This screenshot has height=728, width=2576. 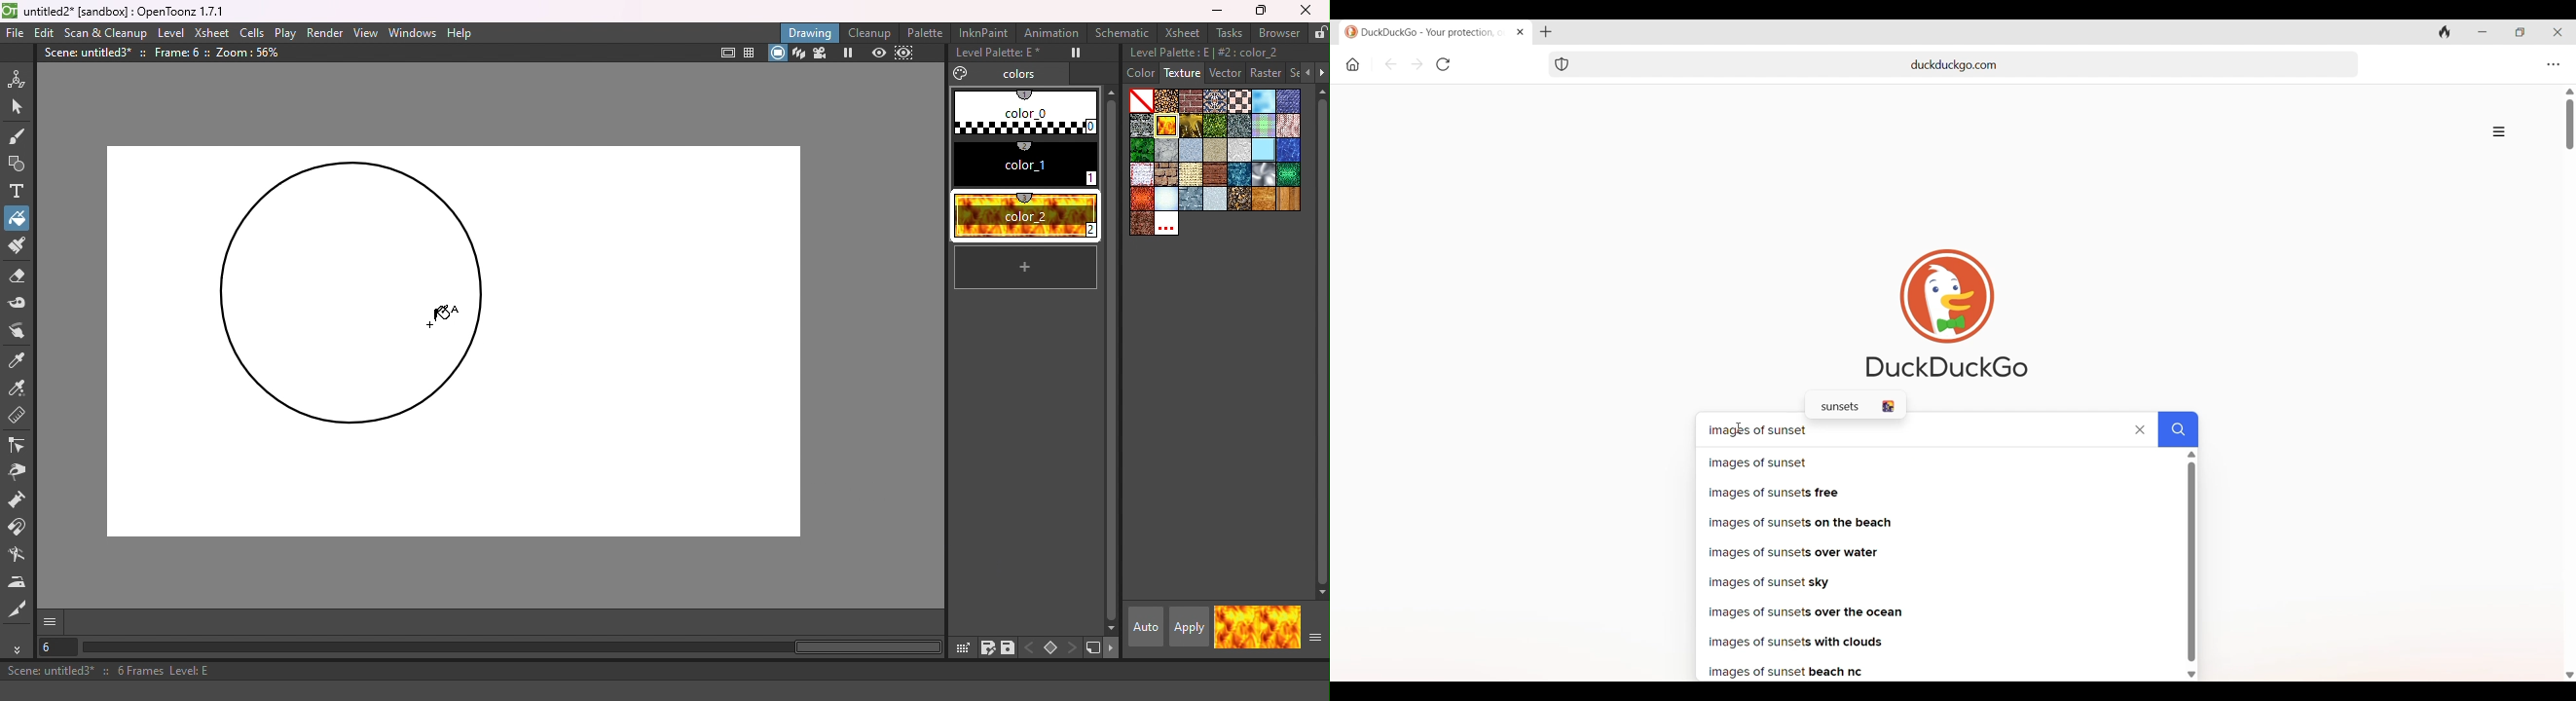 I want to click on steelplates.bmp, so click(x=1192, y=200).